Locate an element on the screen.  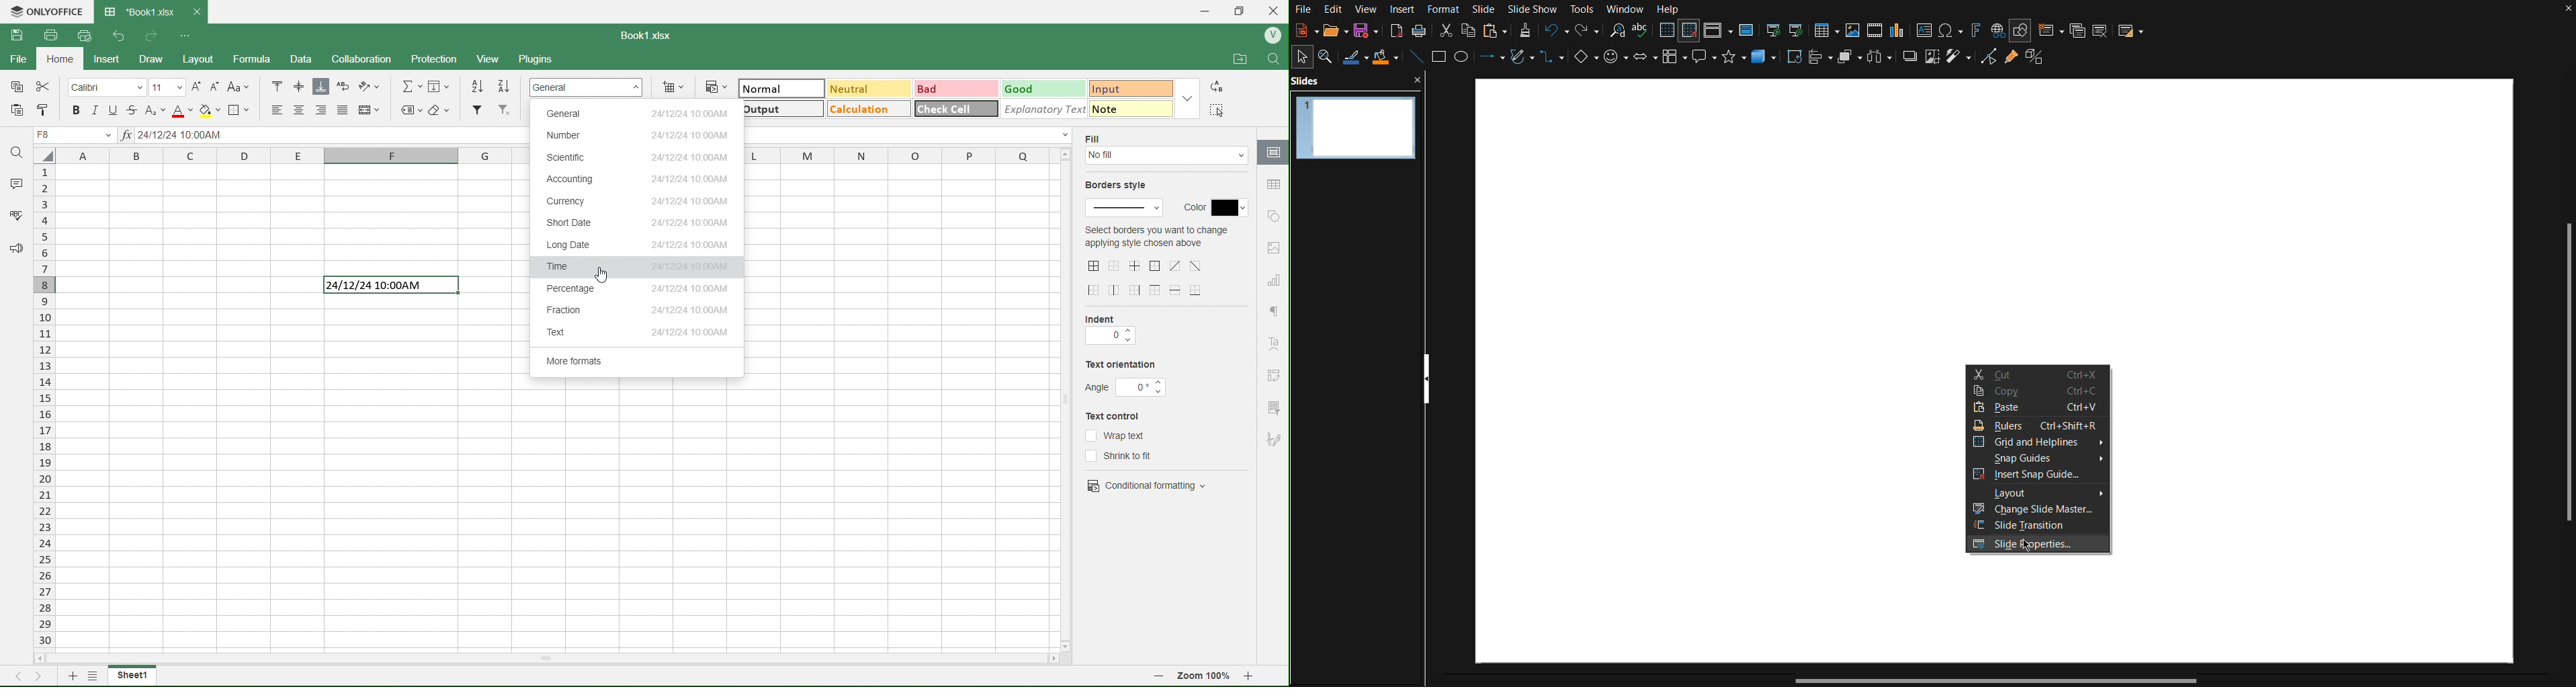
Zoom 100% is located at coordinates (1205, 678).